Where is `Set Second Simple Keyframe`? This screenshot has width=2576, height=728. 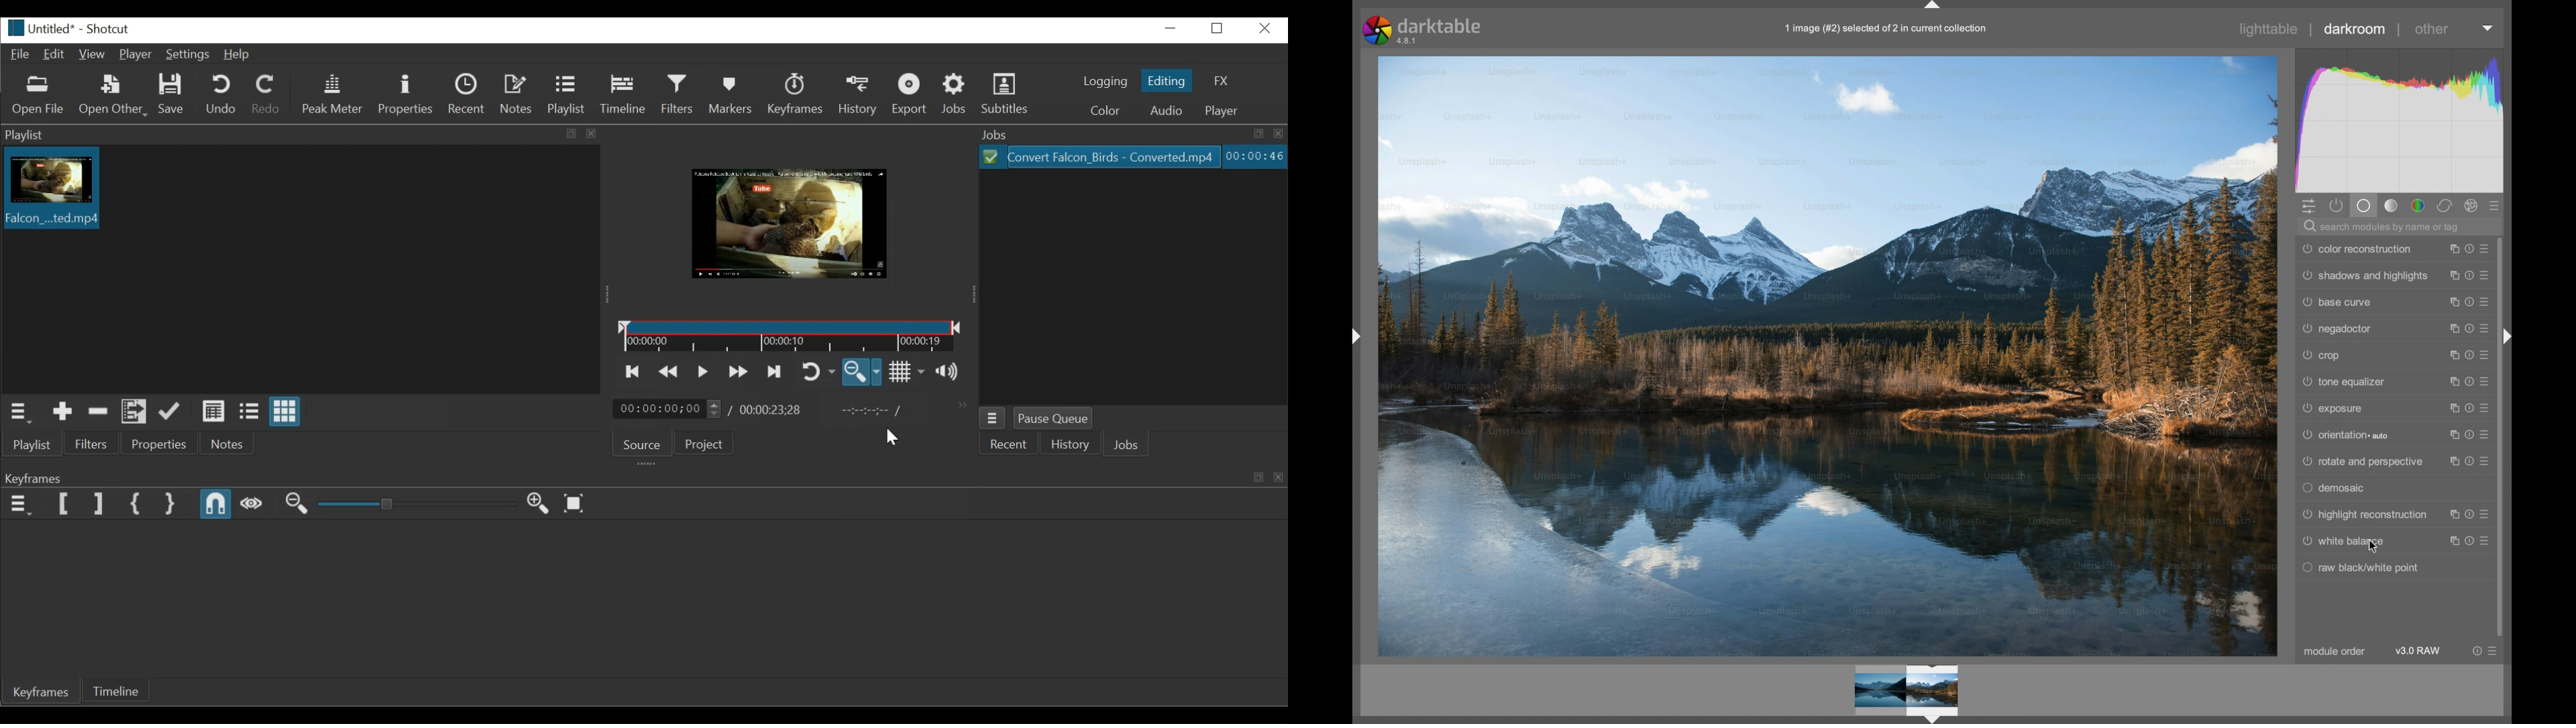 Set Second Simple Keyframe is located at coordinates (170, 505).